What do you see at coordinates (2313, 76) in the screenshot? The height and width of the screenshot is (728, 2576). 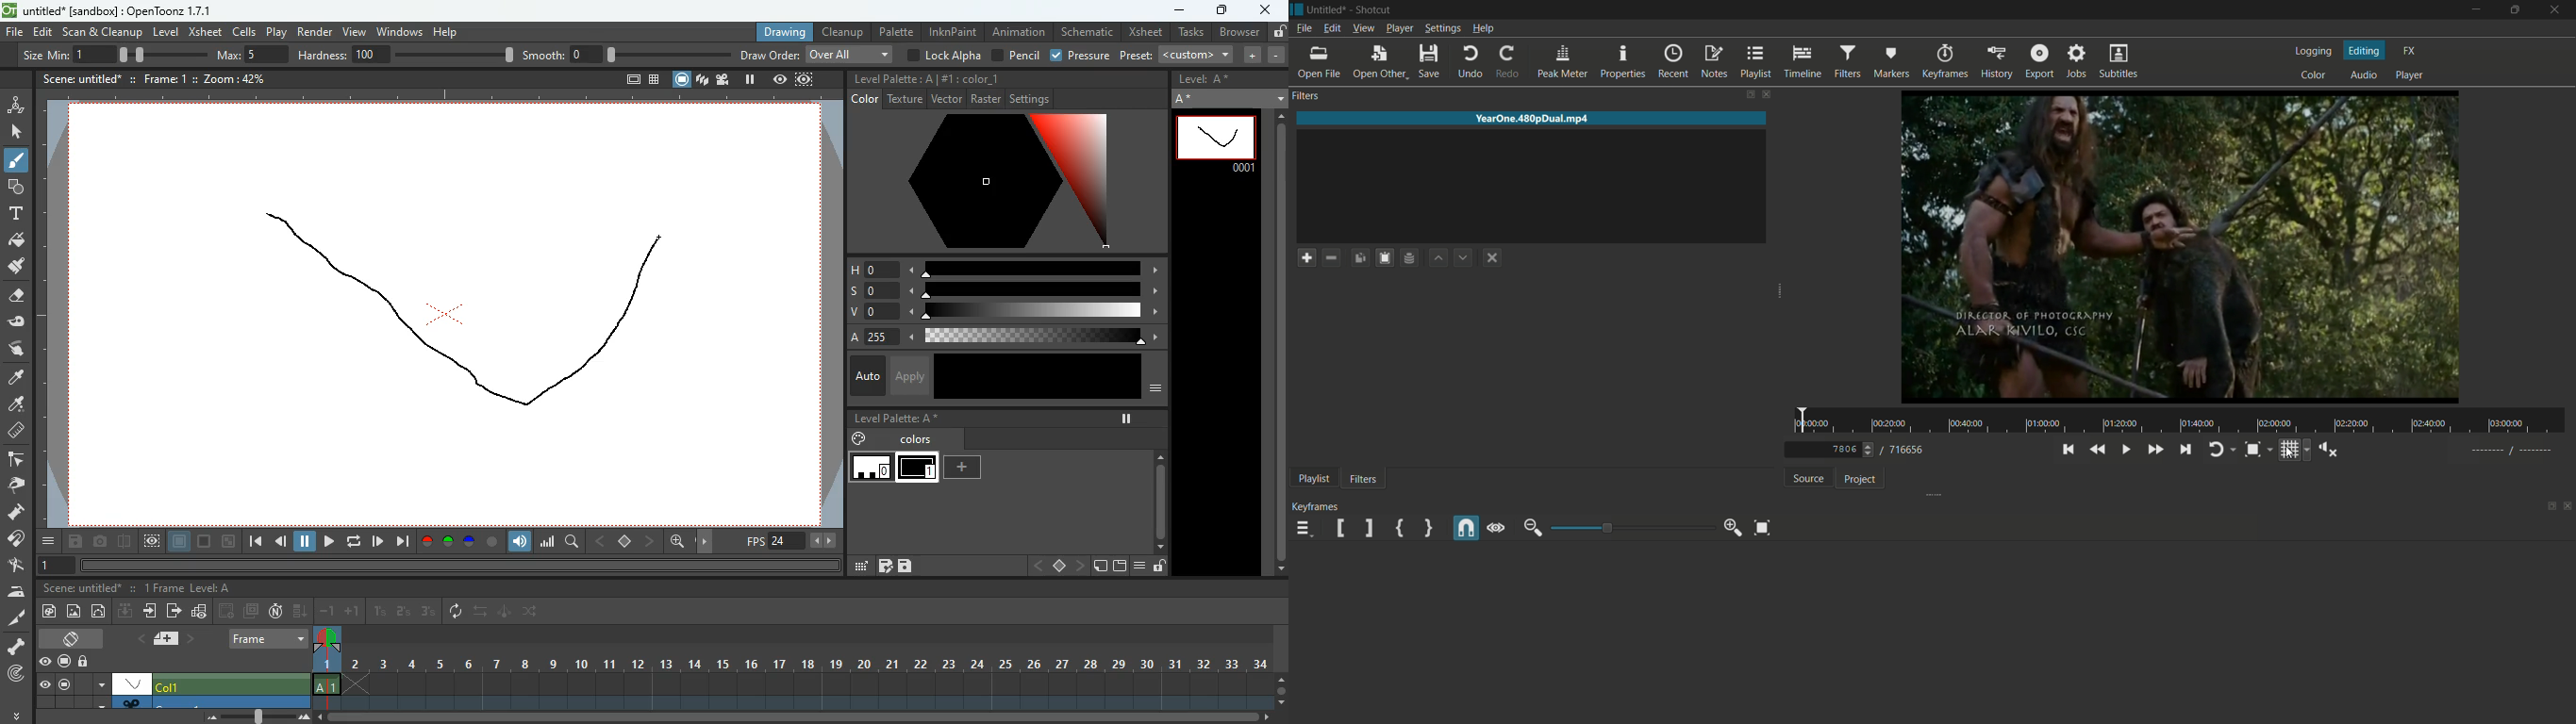 I see `color` at bounding box center [2313, 76].